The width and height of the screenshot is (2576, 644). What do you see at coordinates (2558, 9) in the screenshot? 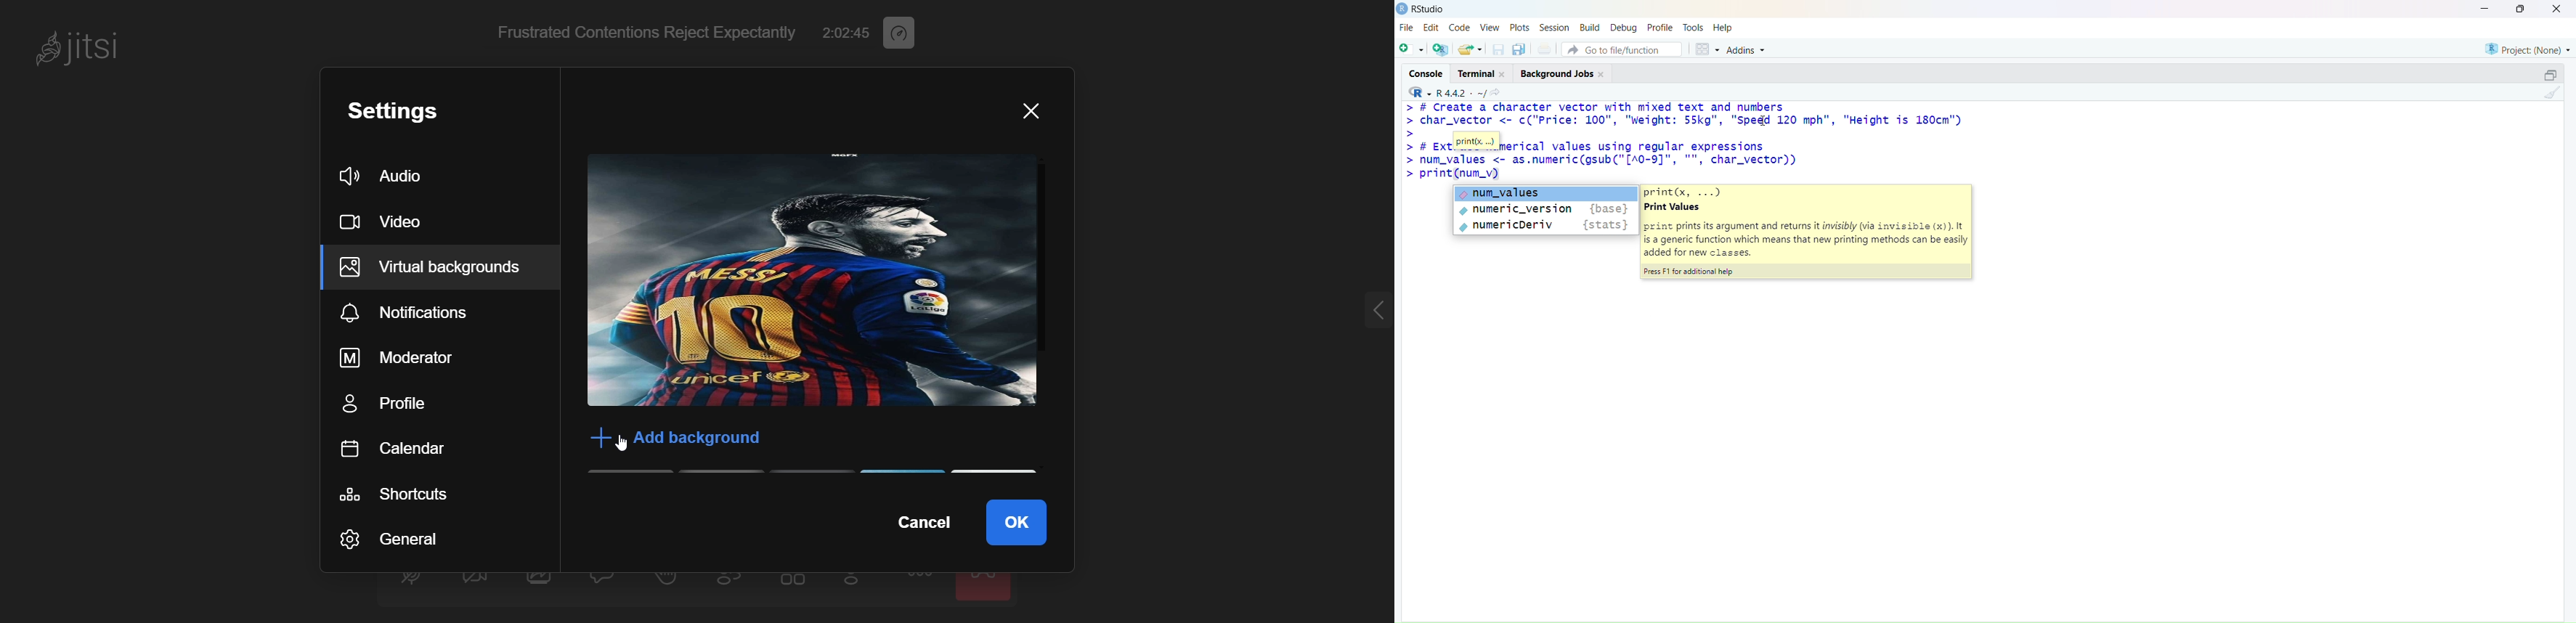
I see `close` at bounding box center [2558, 9].